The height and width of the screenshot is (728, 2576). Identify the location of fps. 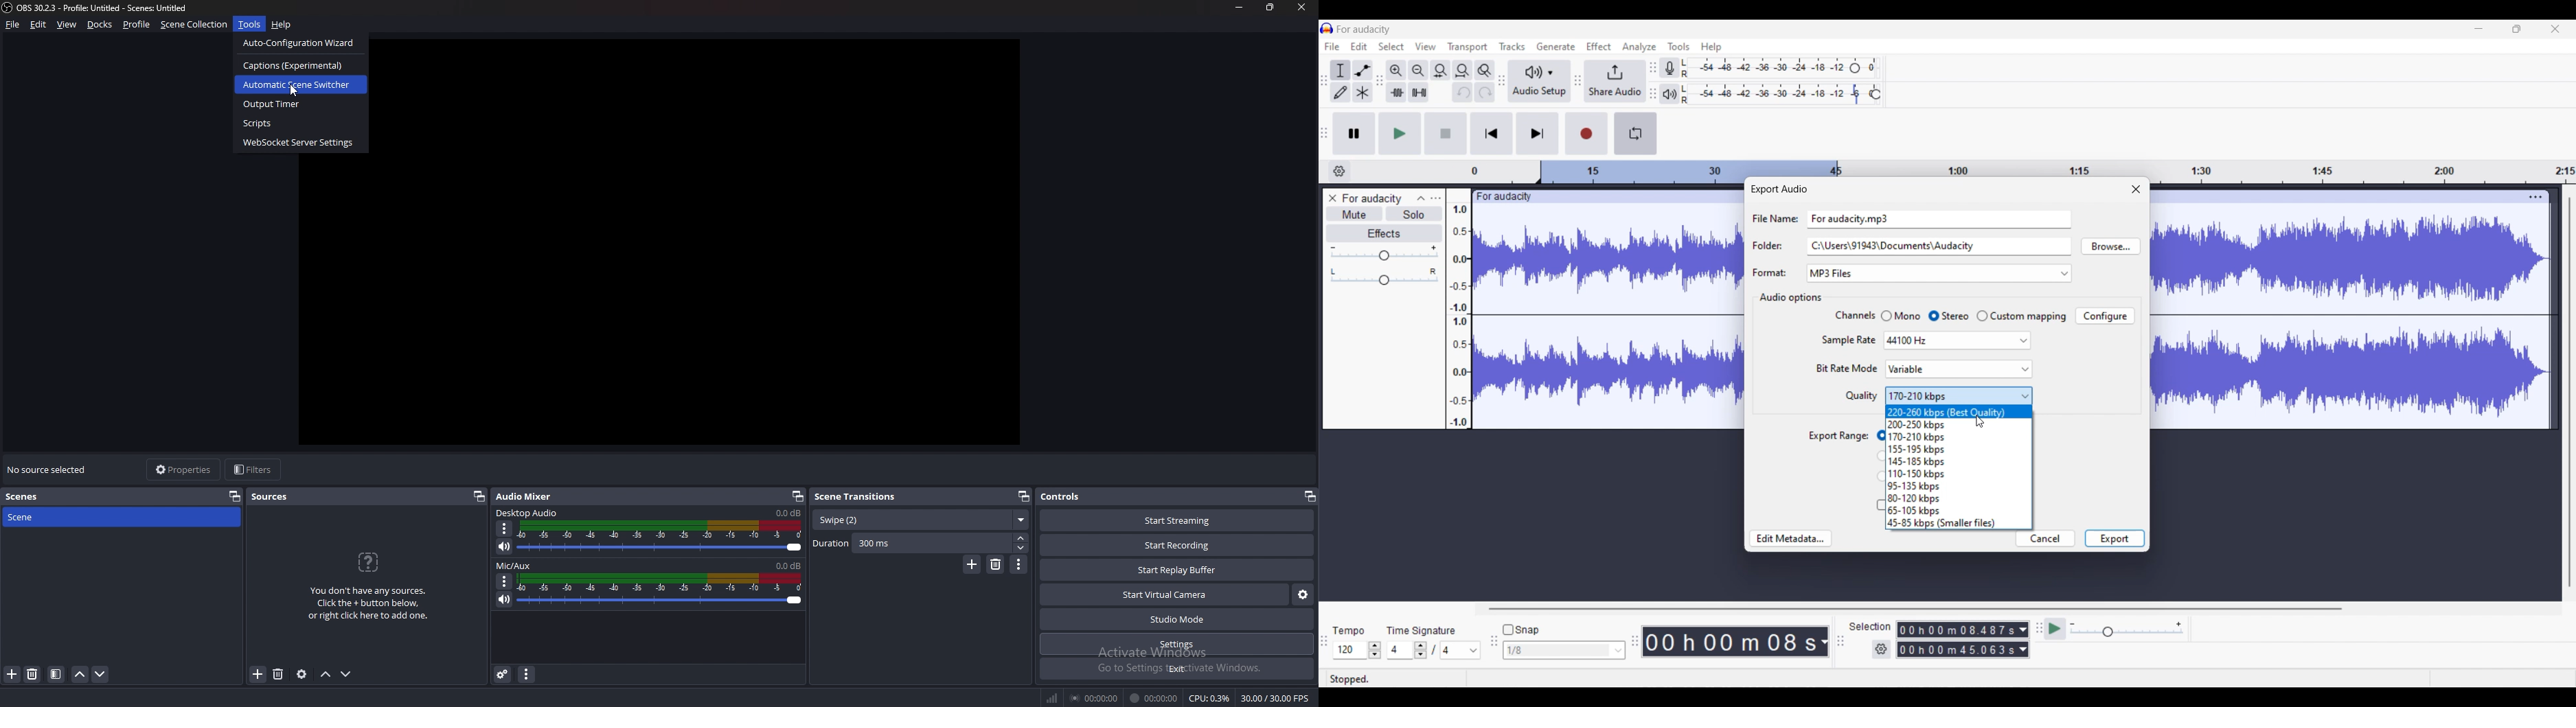
(1277, 698).